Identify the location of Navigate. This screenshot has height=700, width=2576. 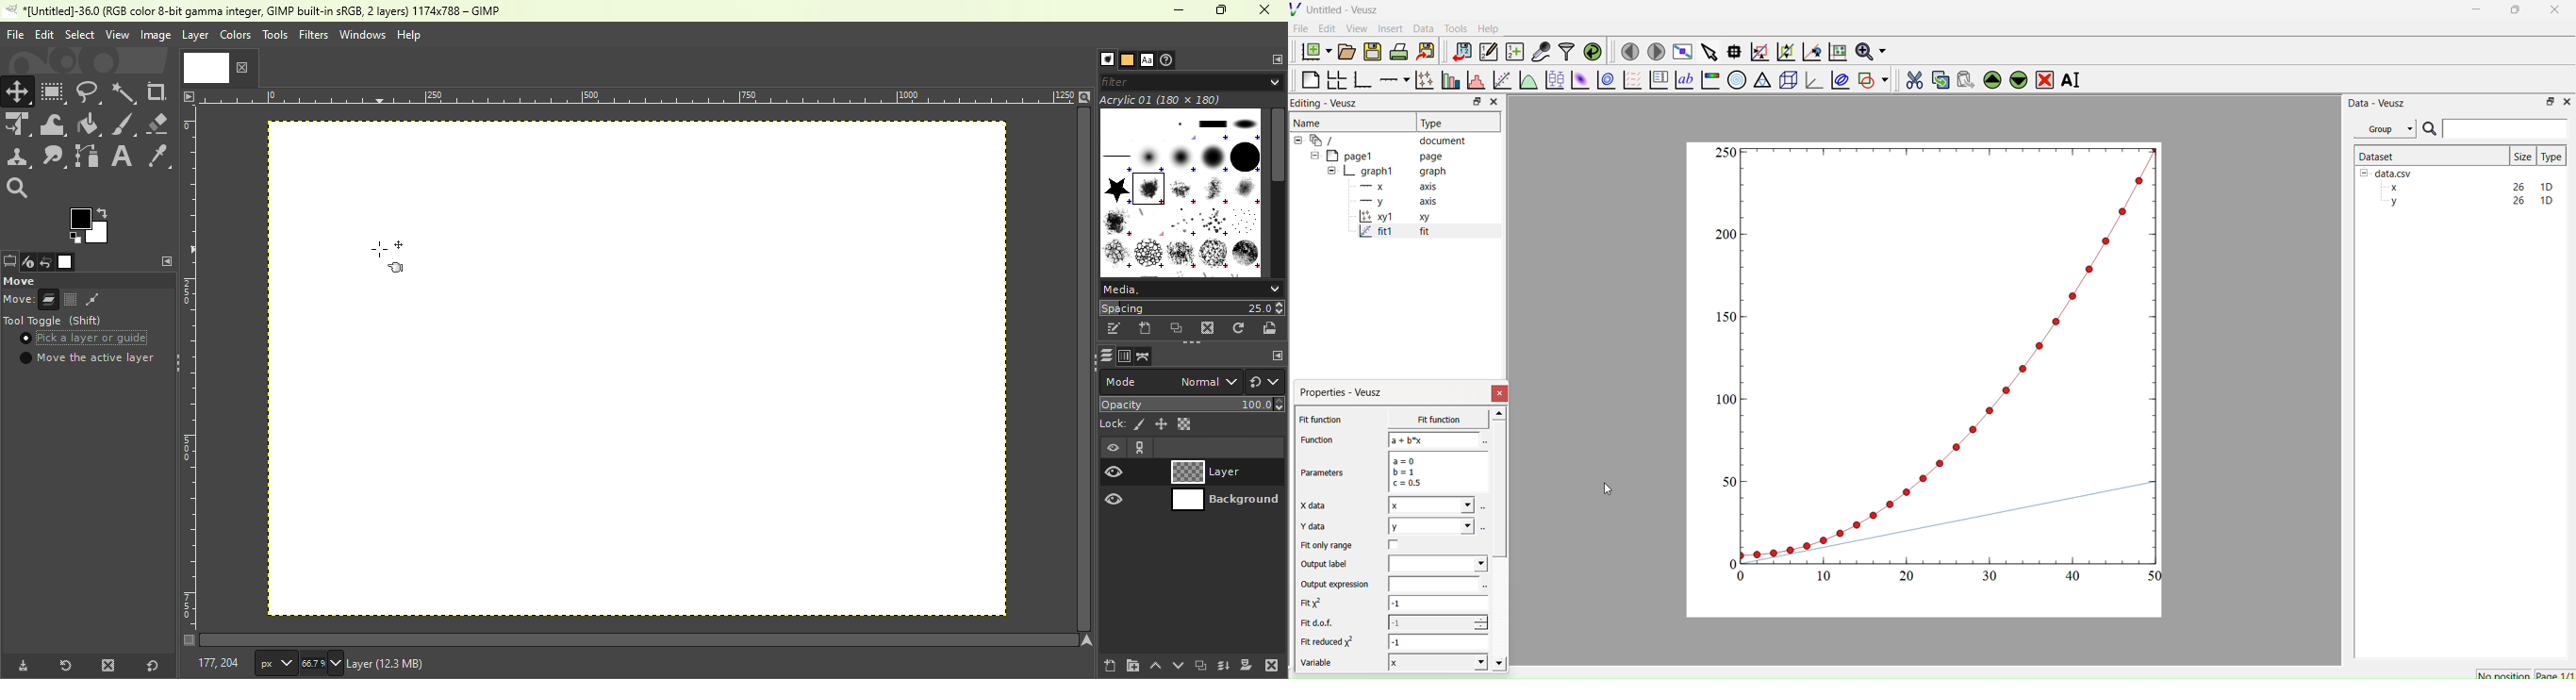
(1087, 640).